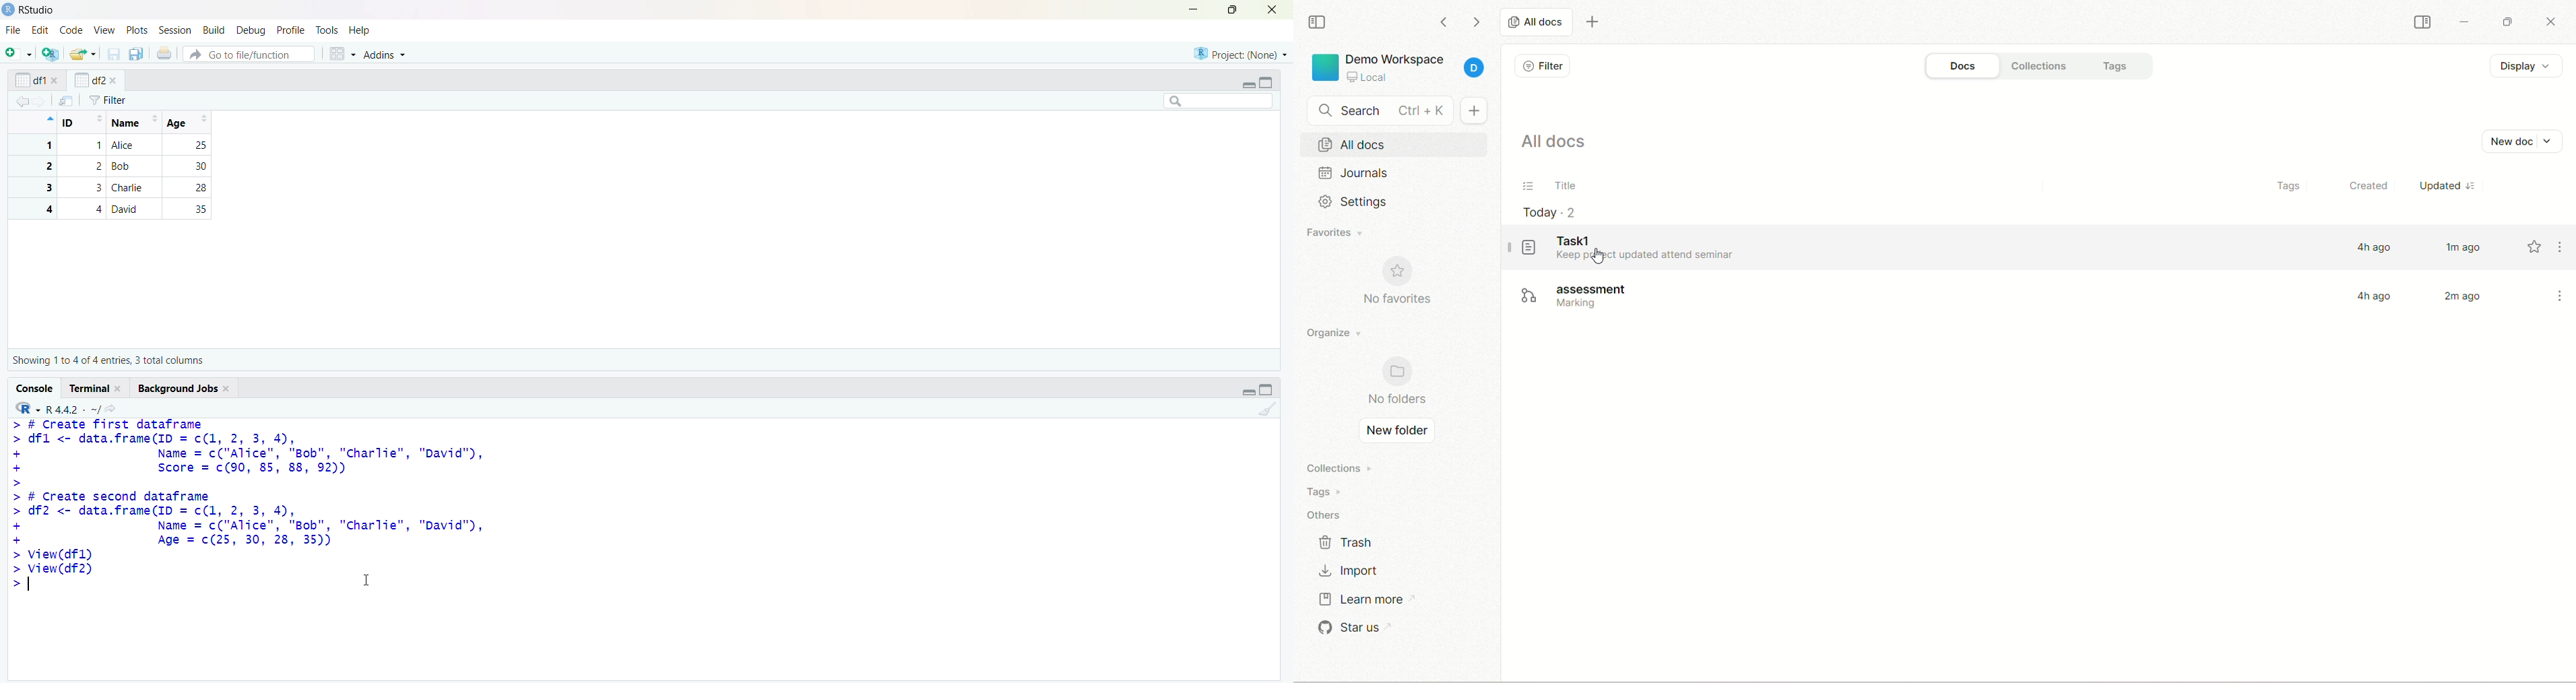 Image resolution: width=2576 pixels, height=700 pixels. I want to click on others, so click(1329, 513).